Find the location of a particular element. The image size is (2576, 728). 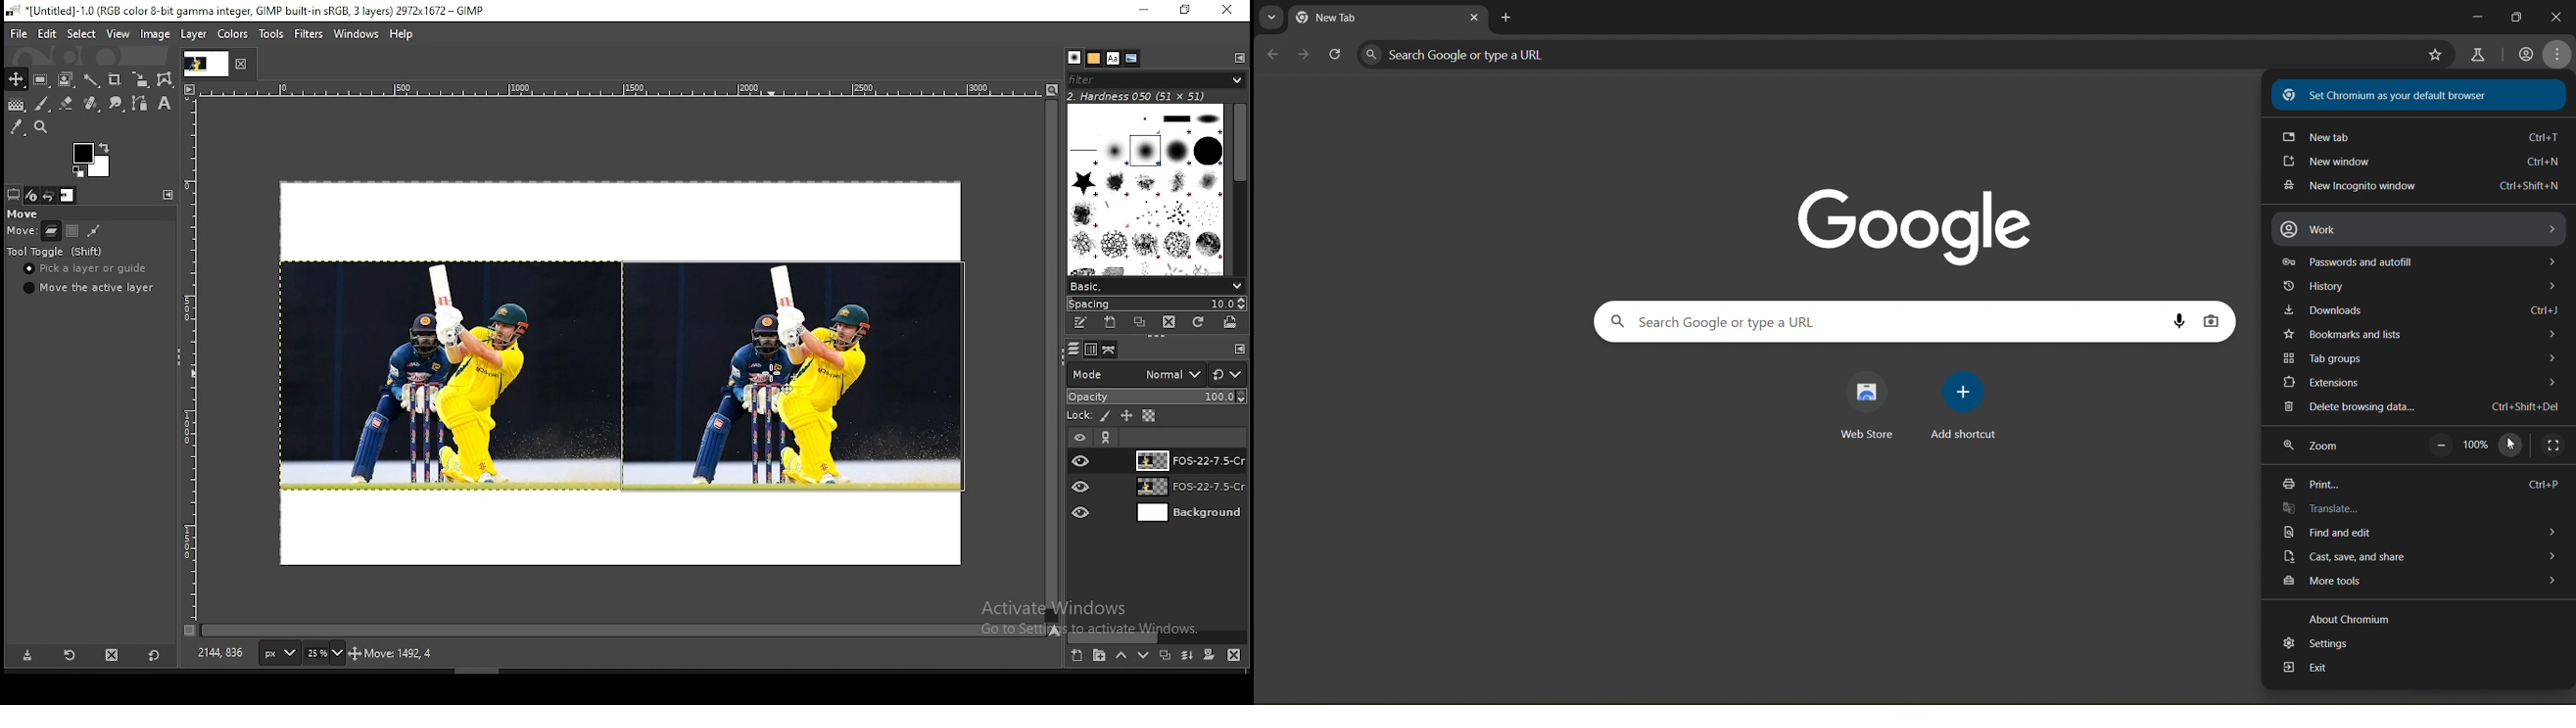

search tab is located at coordinates (1272, 18).